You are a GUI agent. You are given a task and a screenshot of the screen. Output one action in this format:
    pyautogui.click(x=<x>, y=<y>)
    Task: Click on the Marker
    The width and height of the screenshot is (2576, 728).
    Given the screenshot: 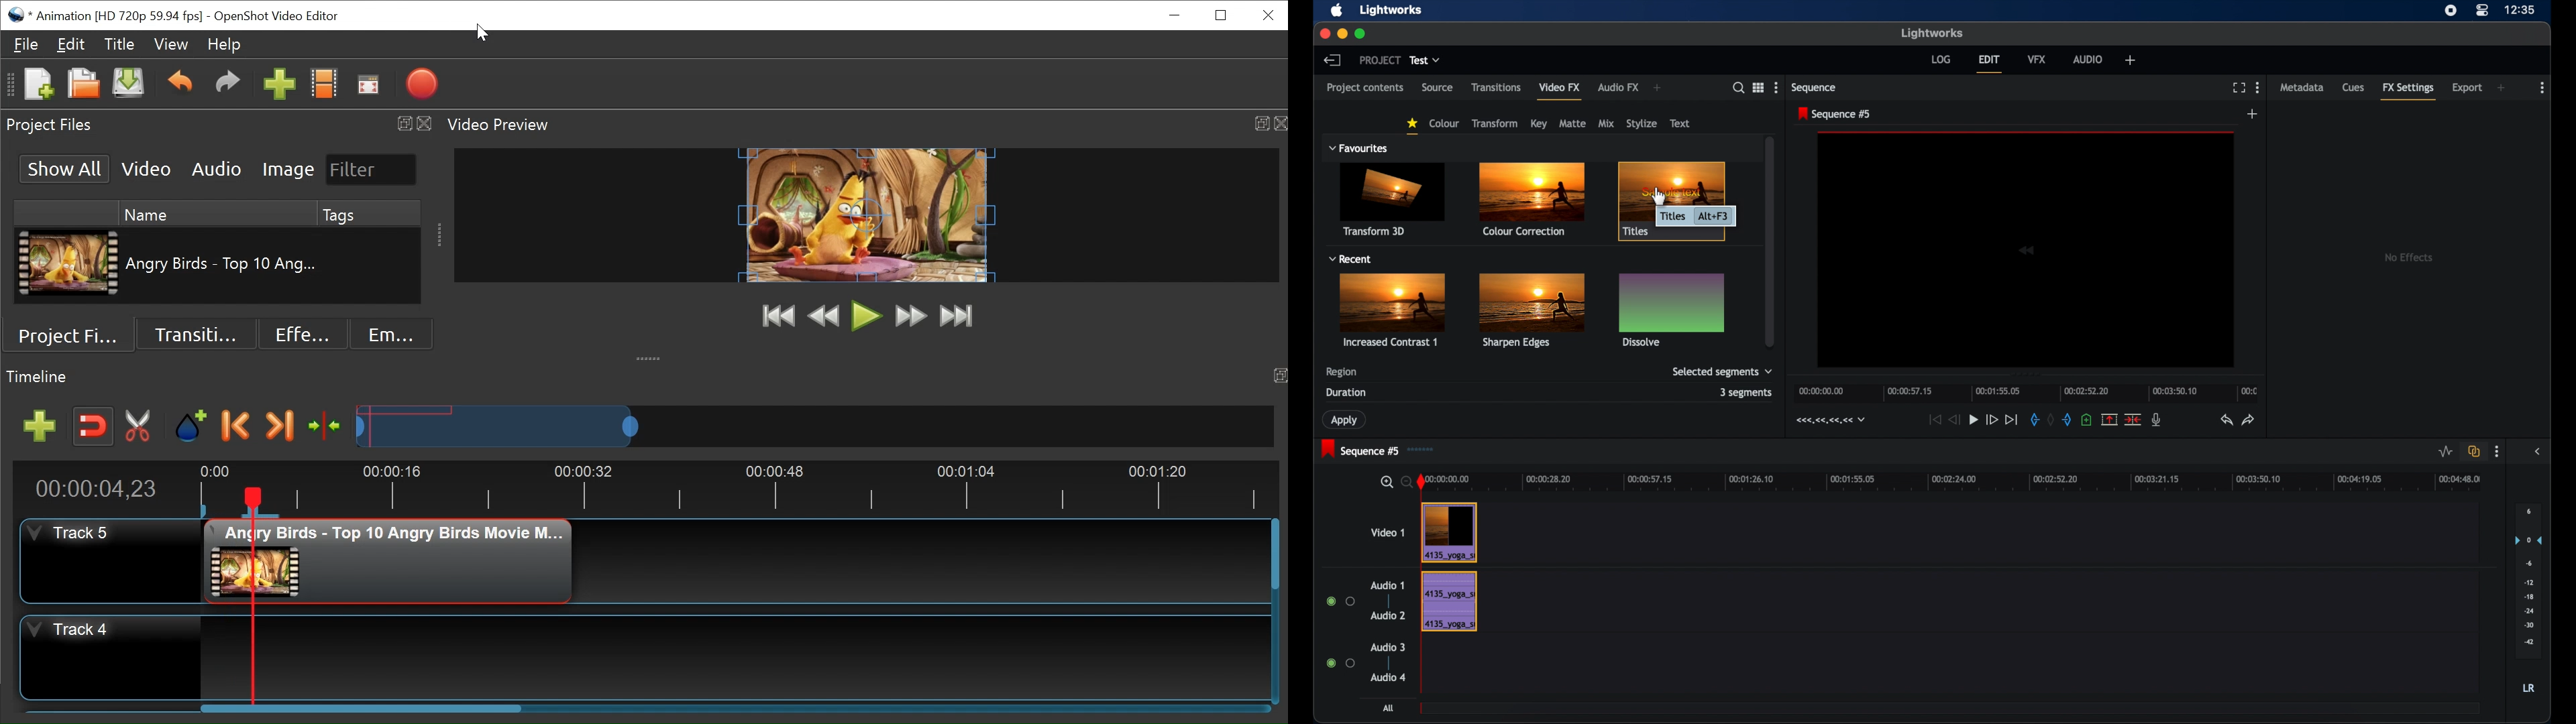 What is the action you would take?
    pyautogui.click(x=254, y=511)
    